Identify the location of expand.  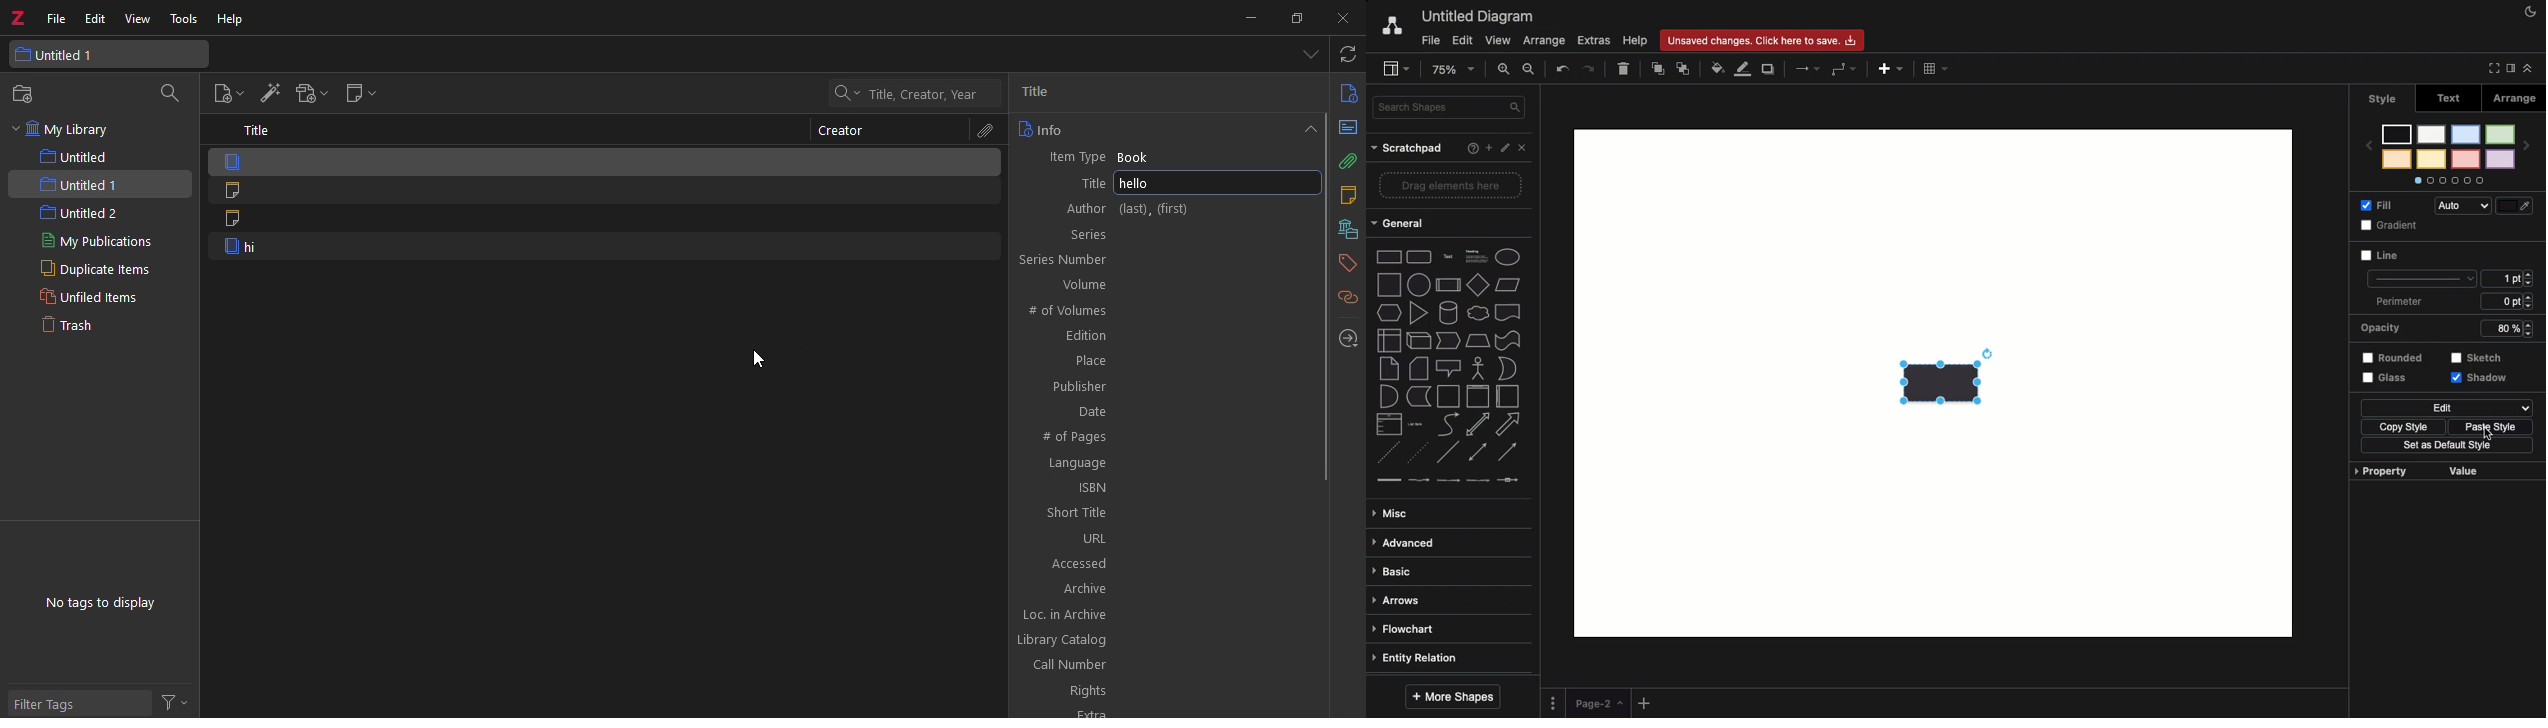
(1307, 127).